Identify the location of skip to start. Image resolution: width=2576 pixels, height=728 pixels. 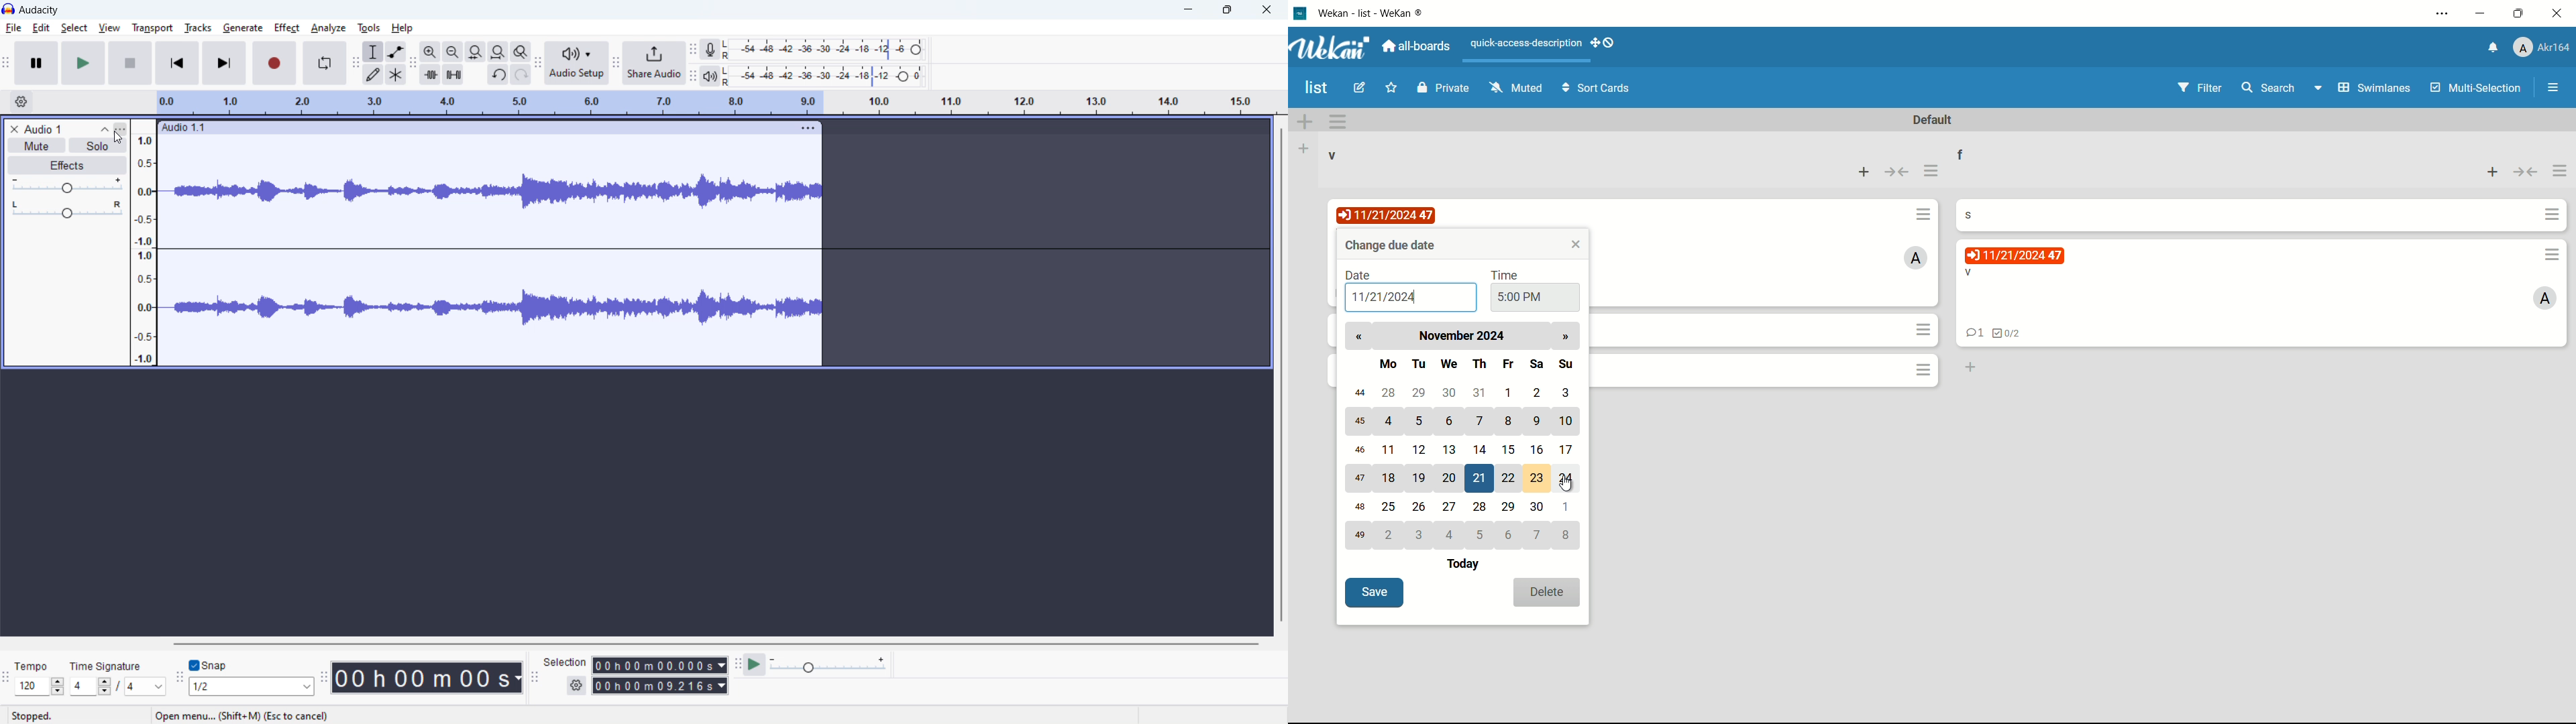
(177, 63).